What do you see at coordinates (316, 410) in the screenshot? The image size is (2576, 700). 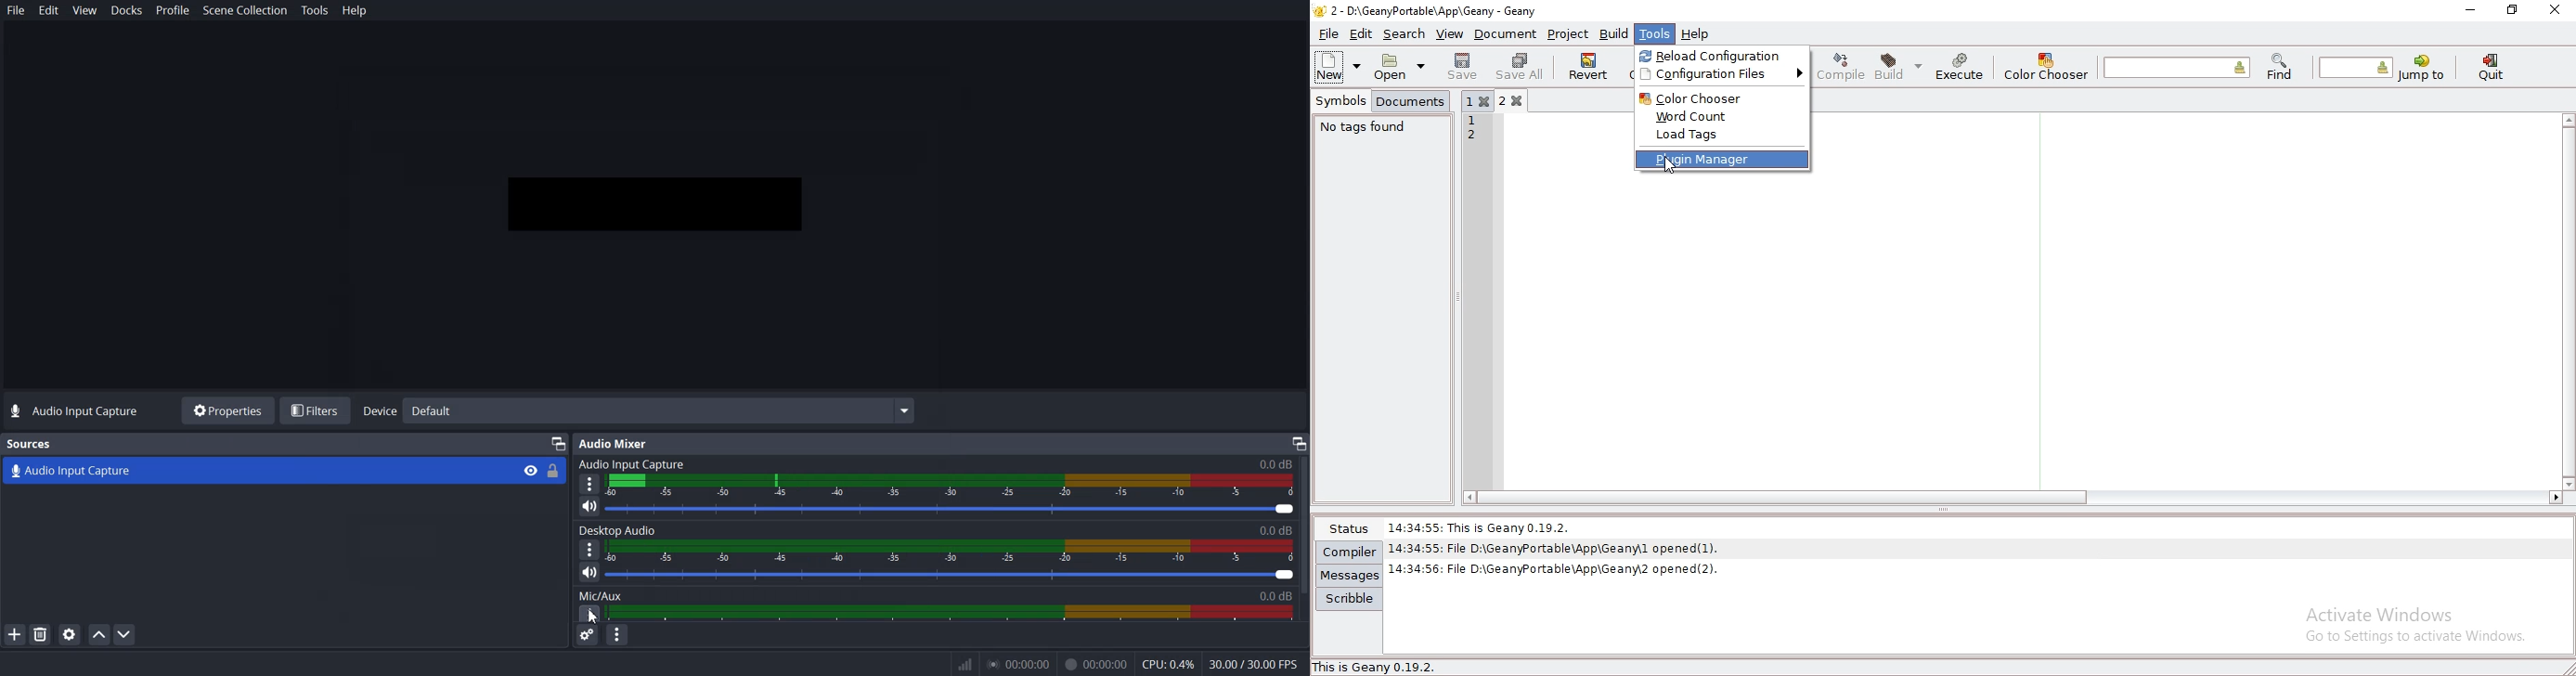 I see `Filters` at bounding box center [316, 410].